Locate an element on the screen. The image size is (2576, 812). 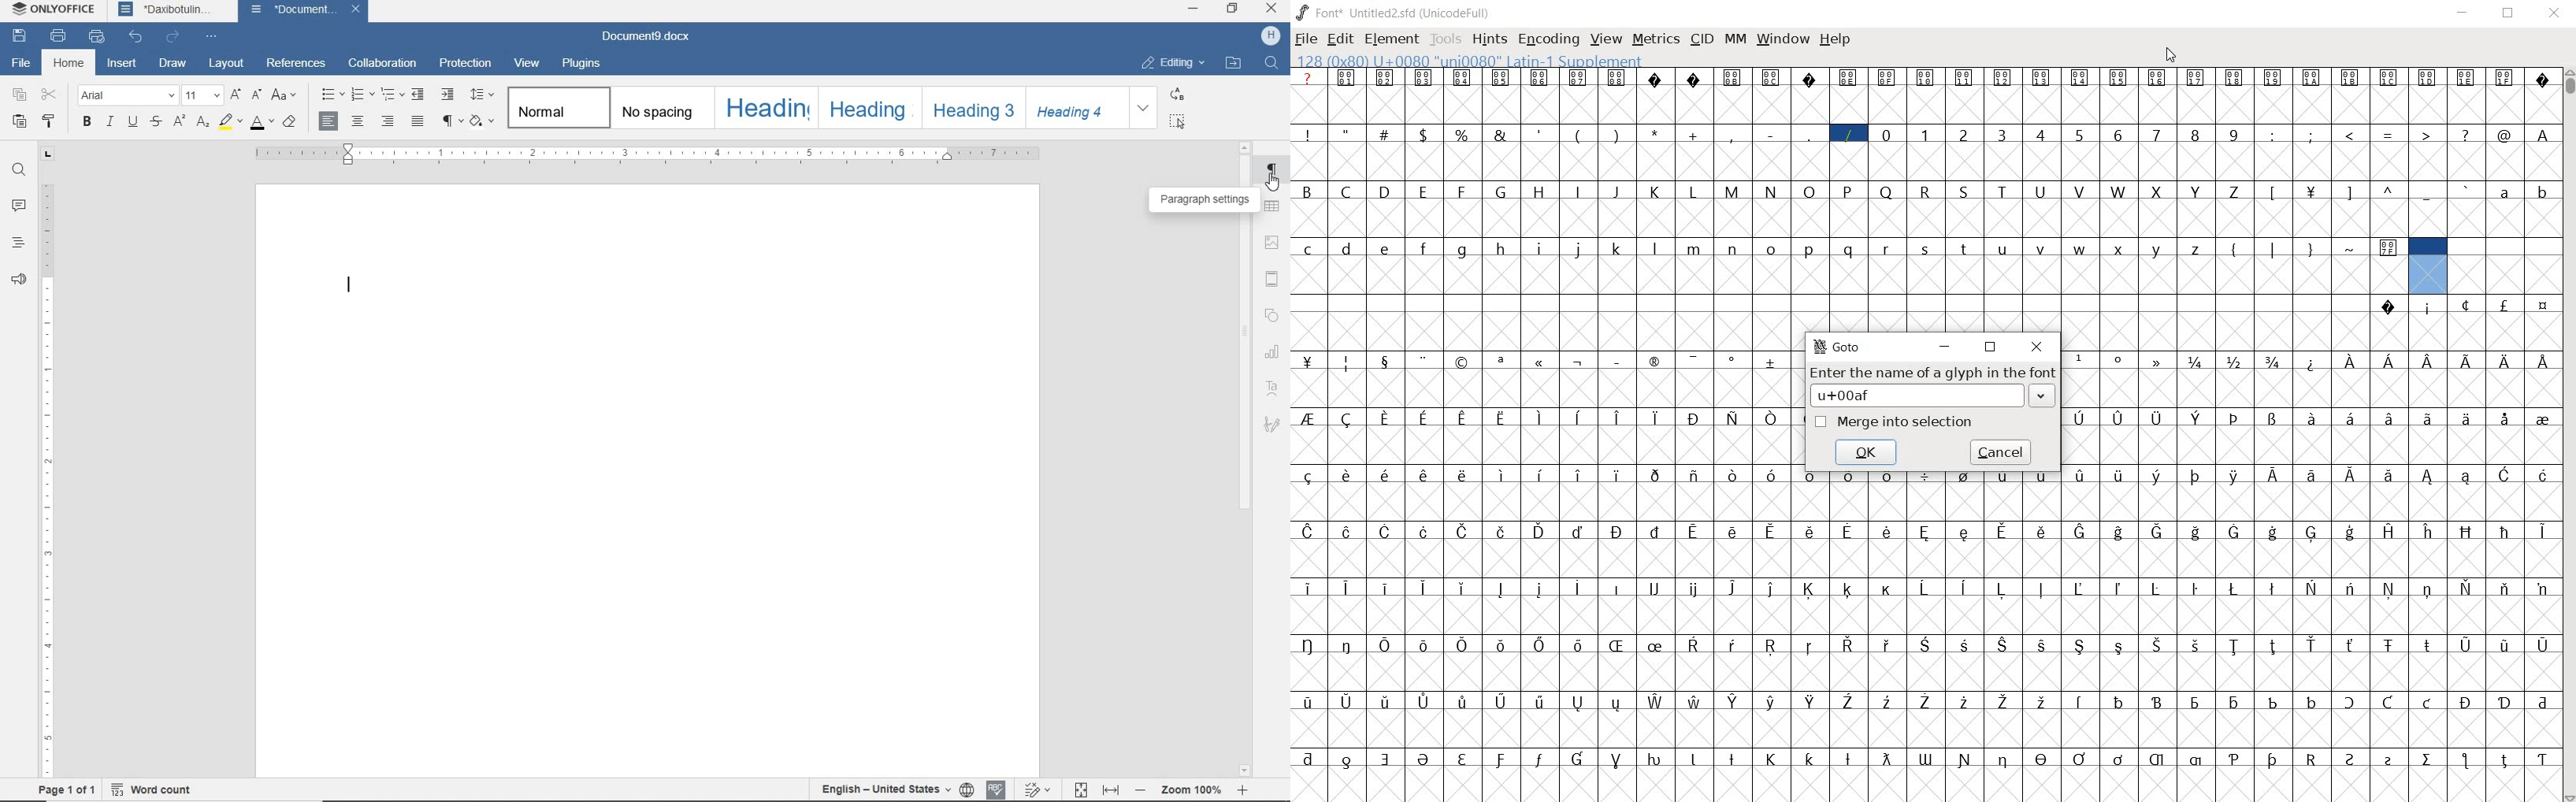
editor is located at coordinates (352, 288).